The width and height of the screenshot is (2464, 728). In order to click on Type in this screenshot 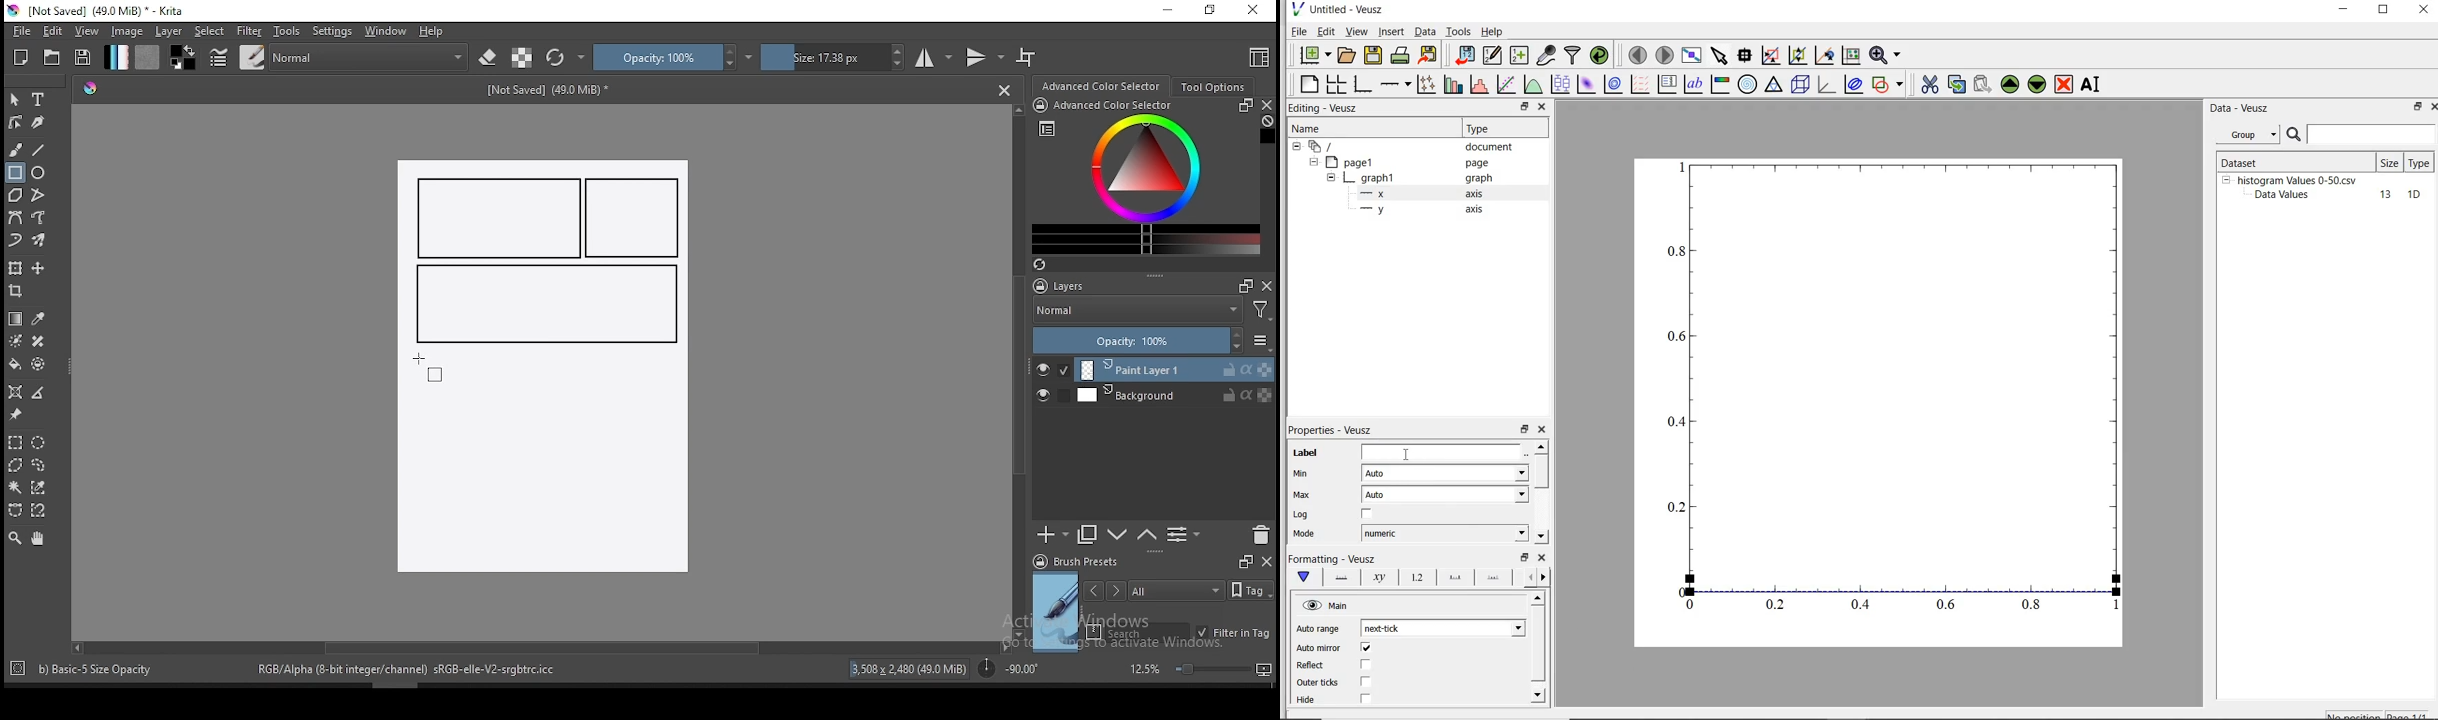, I will do `click(1502, 129)`.